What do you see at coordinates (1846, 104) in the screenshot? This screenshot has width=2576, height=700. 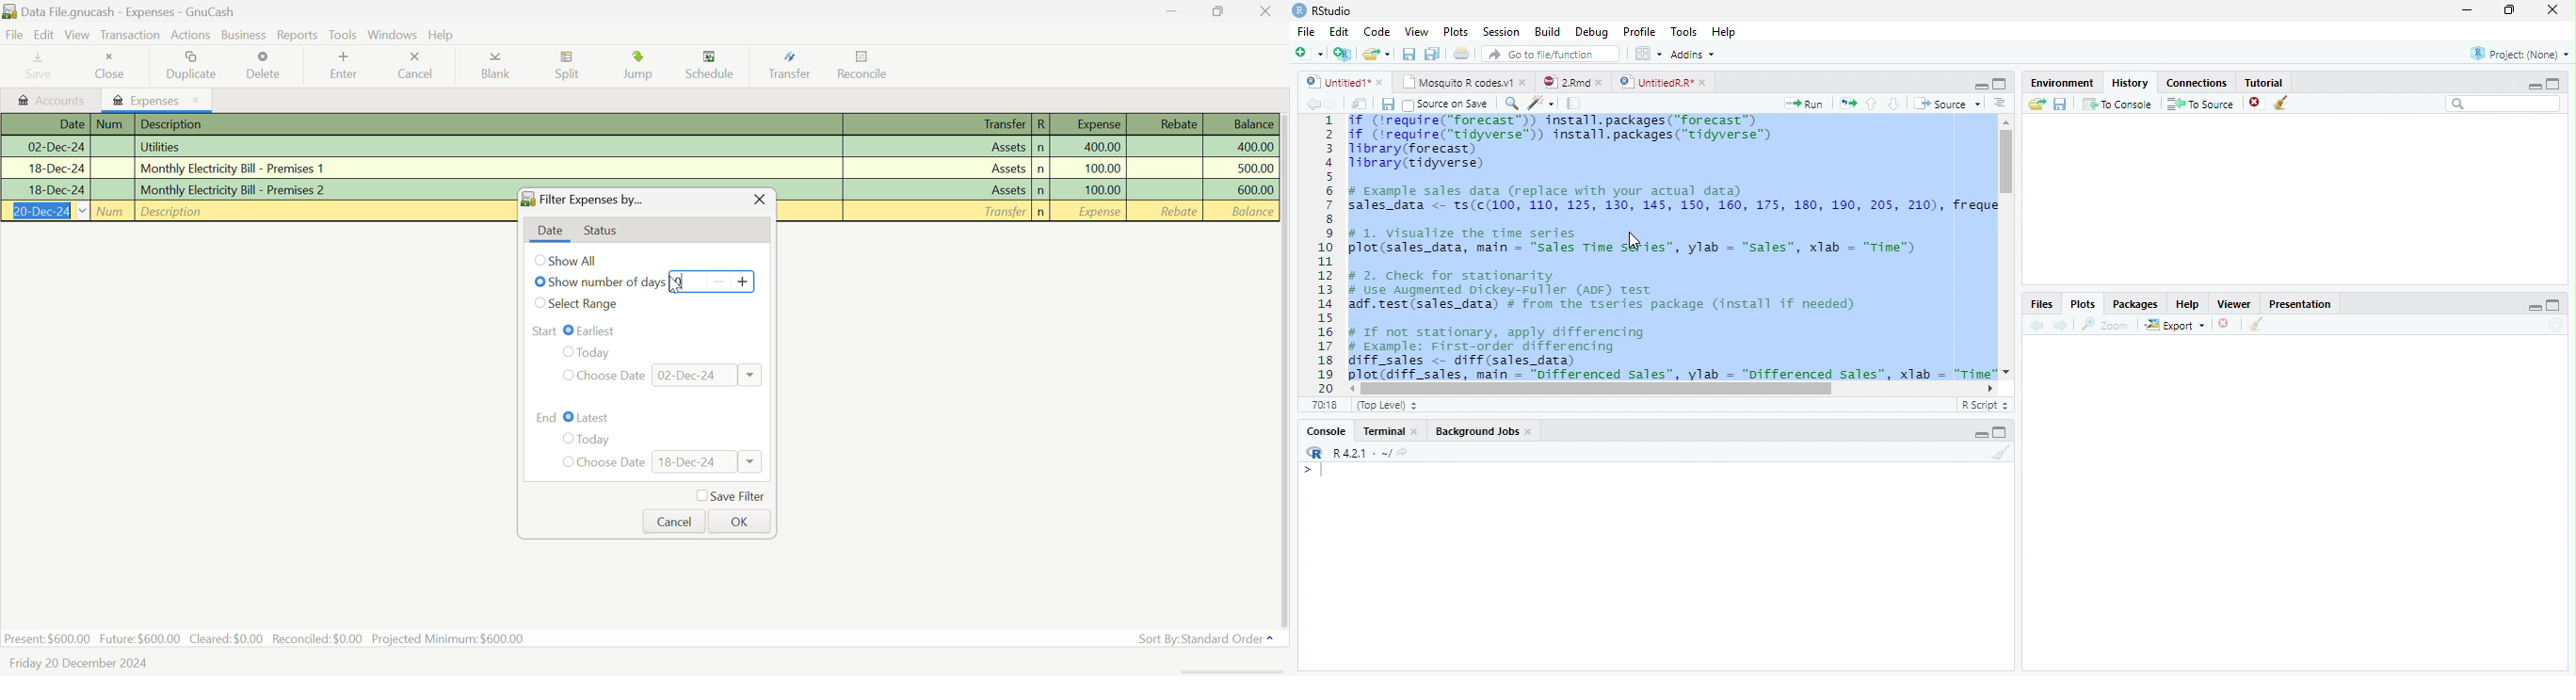 I see `Re-run` at bounding box center [1846, 104].